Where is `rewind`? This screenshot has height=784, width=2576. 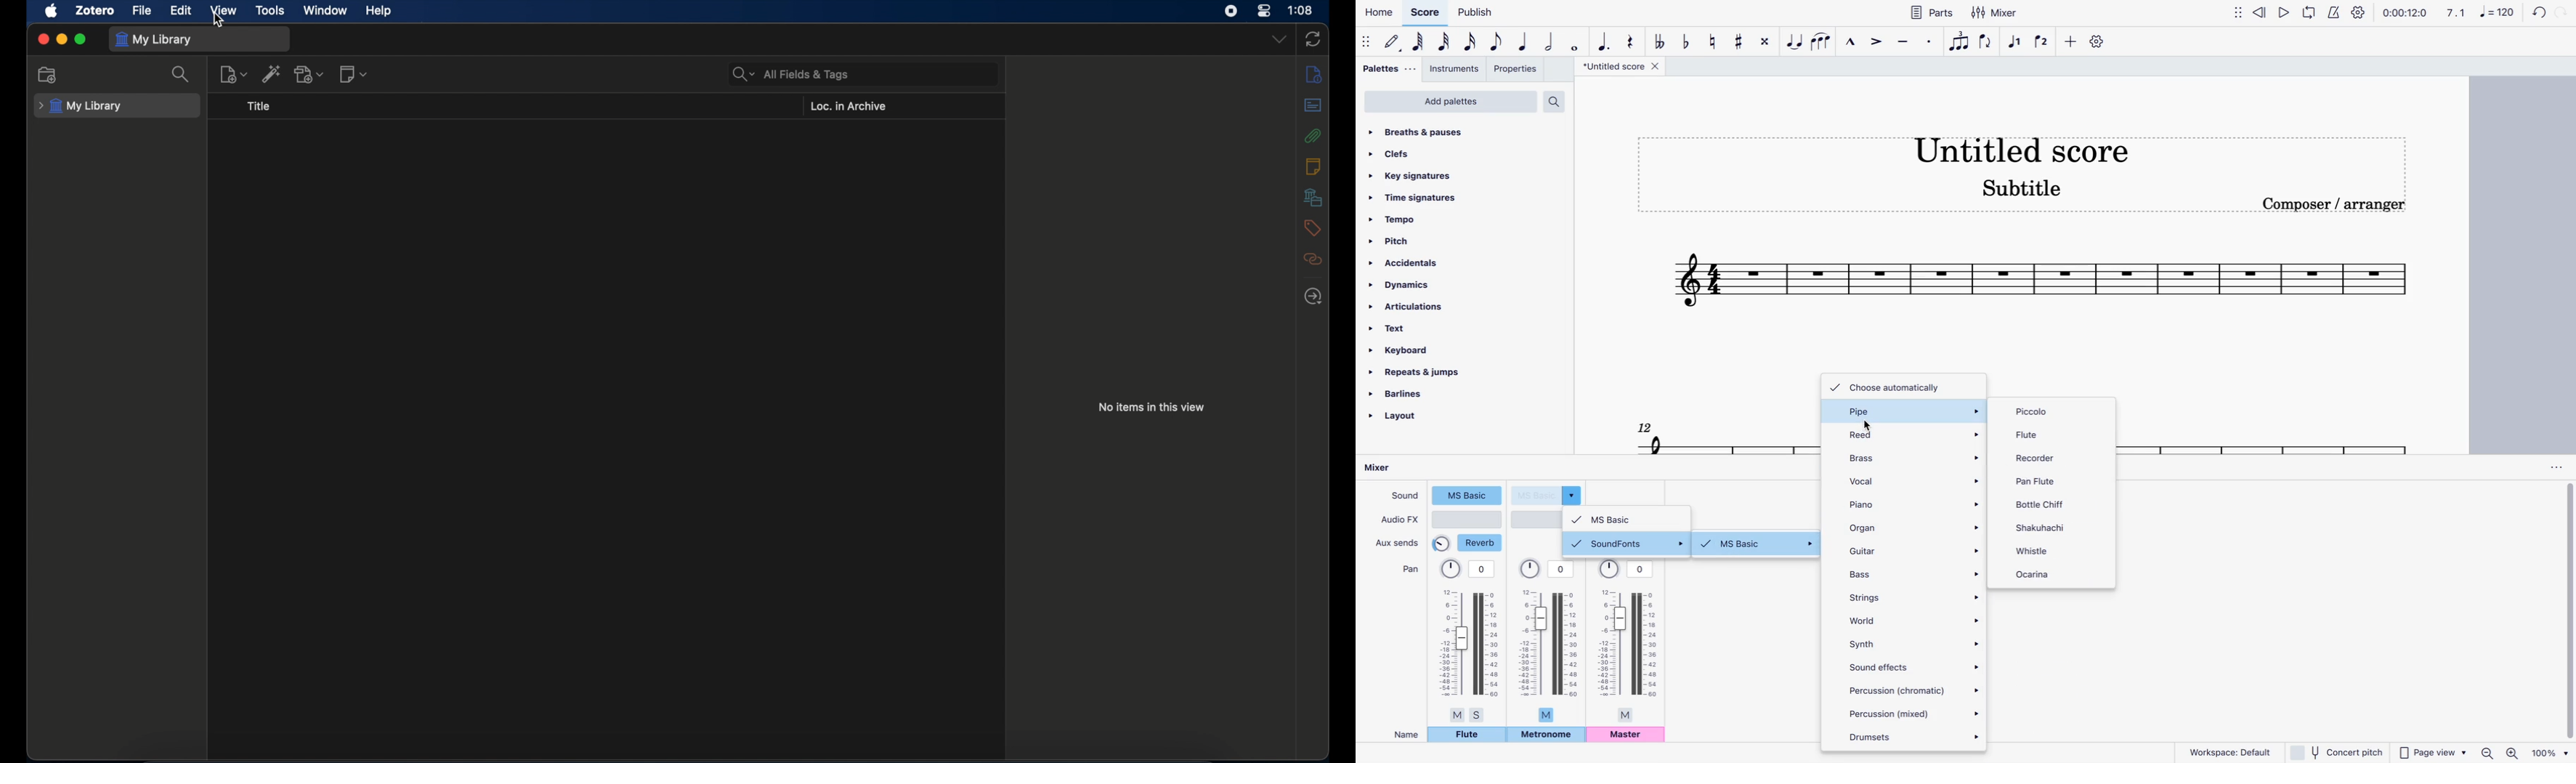
rewind is located at coordinates (2260, 15).